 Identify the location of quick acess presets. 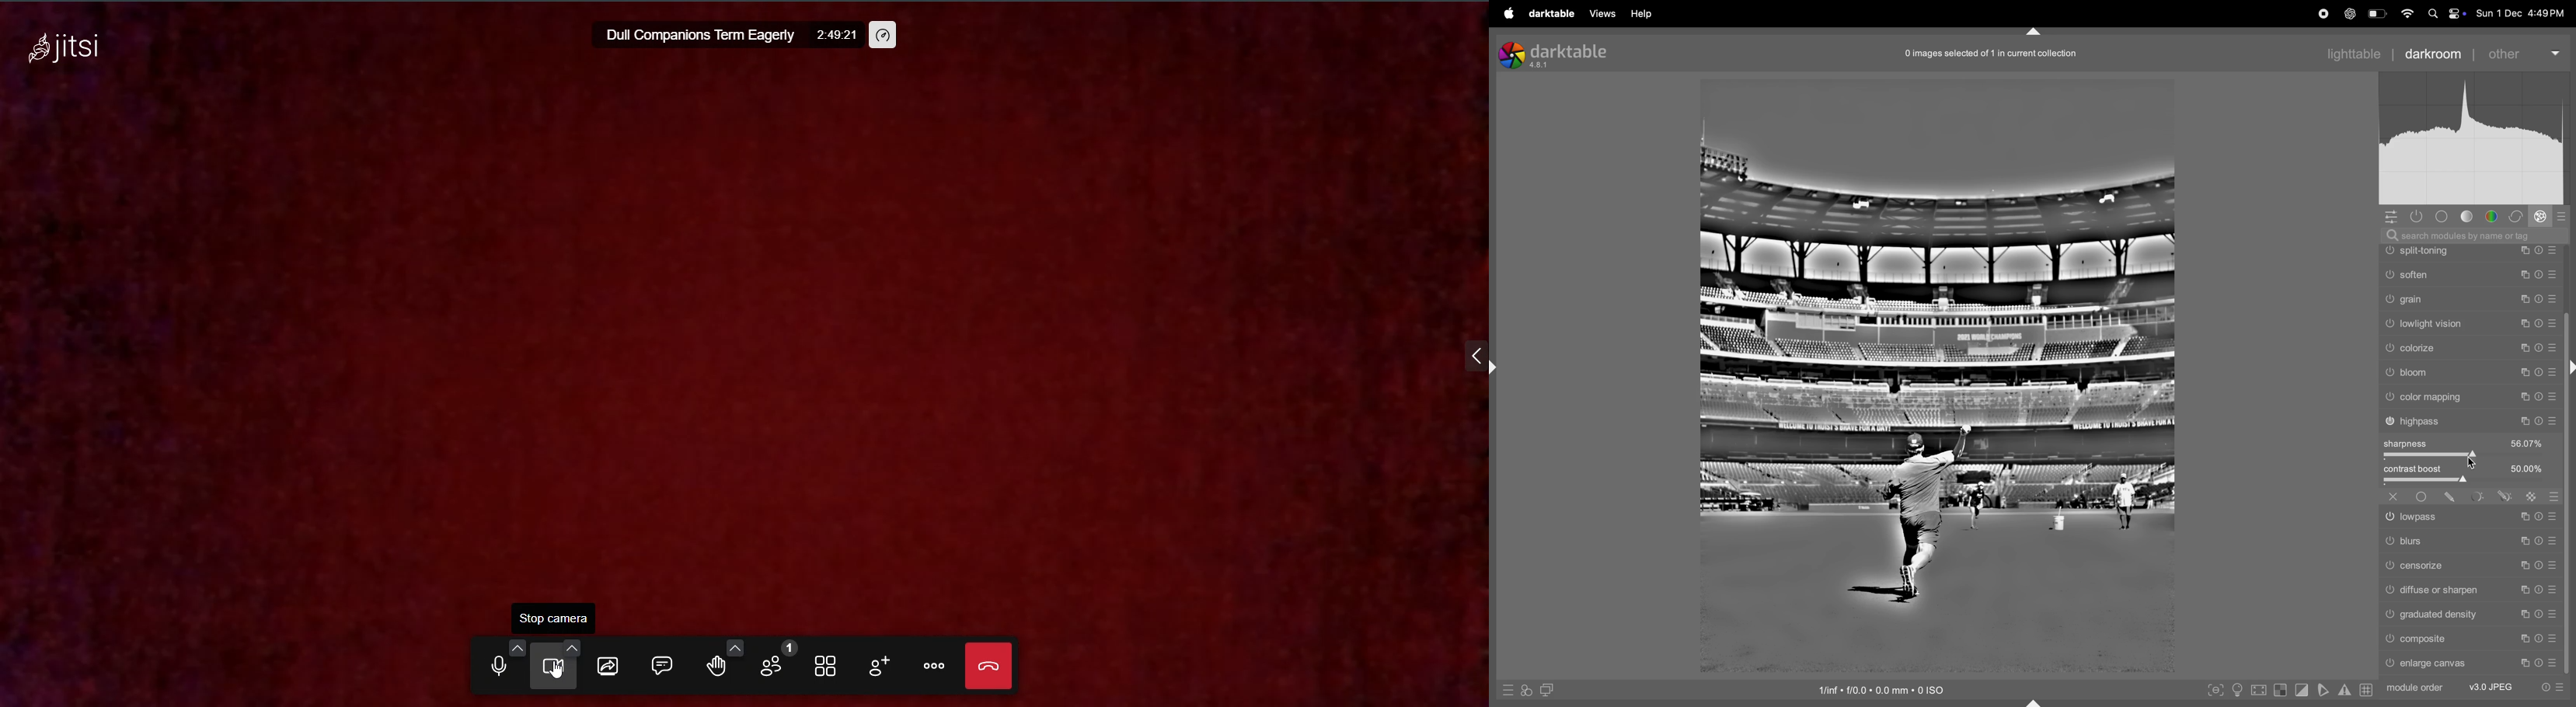
(1504, 691).